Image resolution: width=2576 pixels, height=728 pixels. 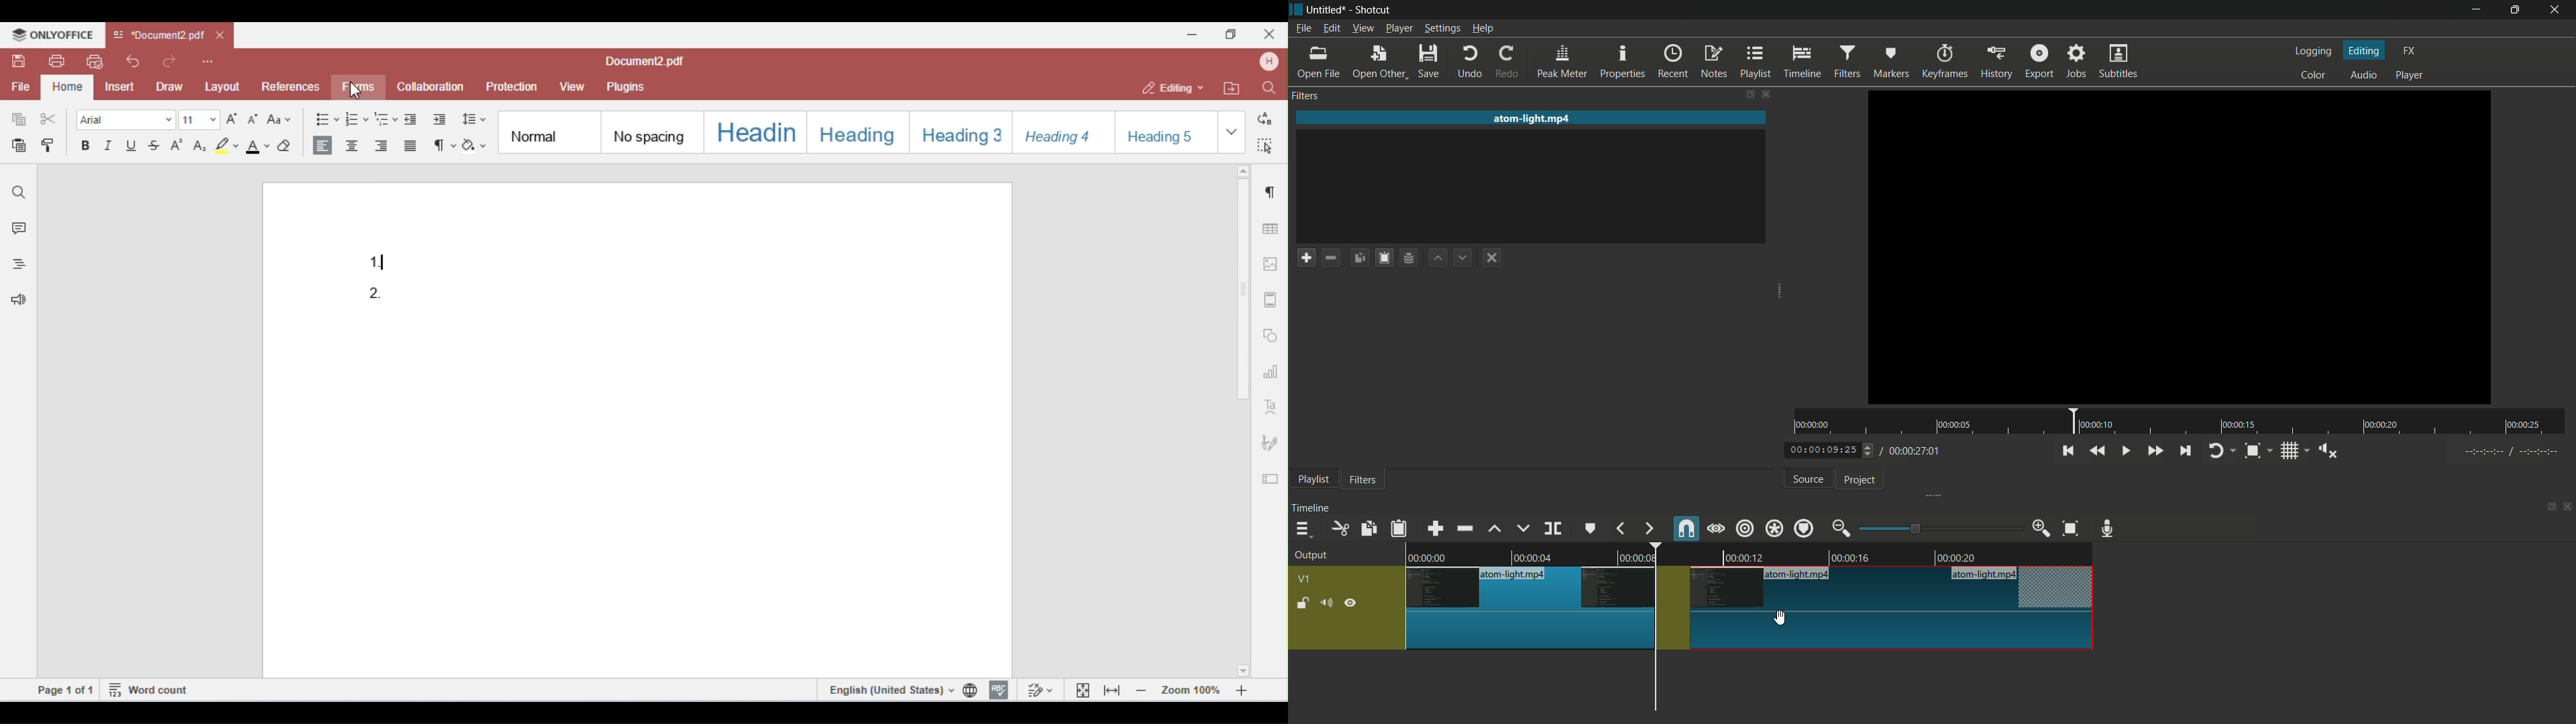 I want to click on timeline, so click(x=1805, y=62).